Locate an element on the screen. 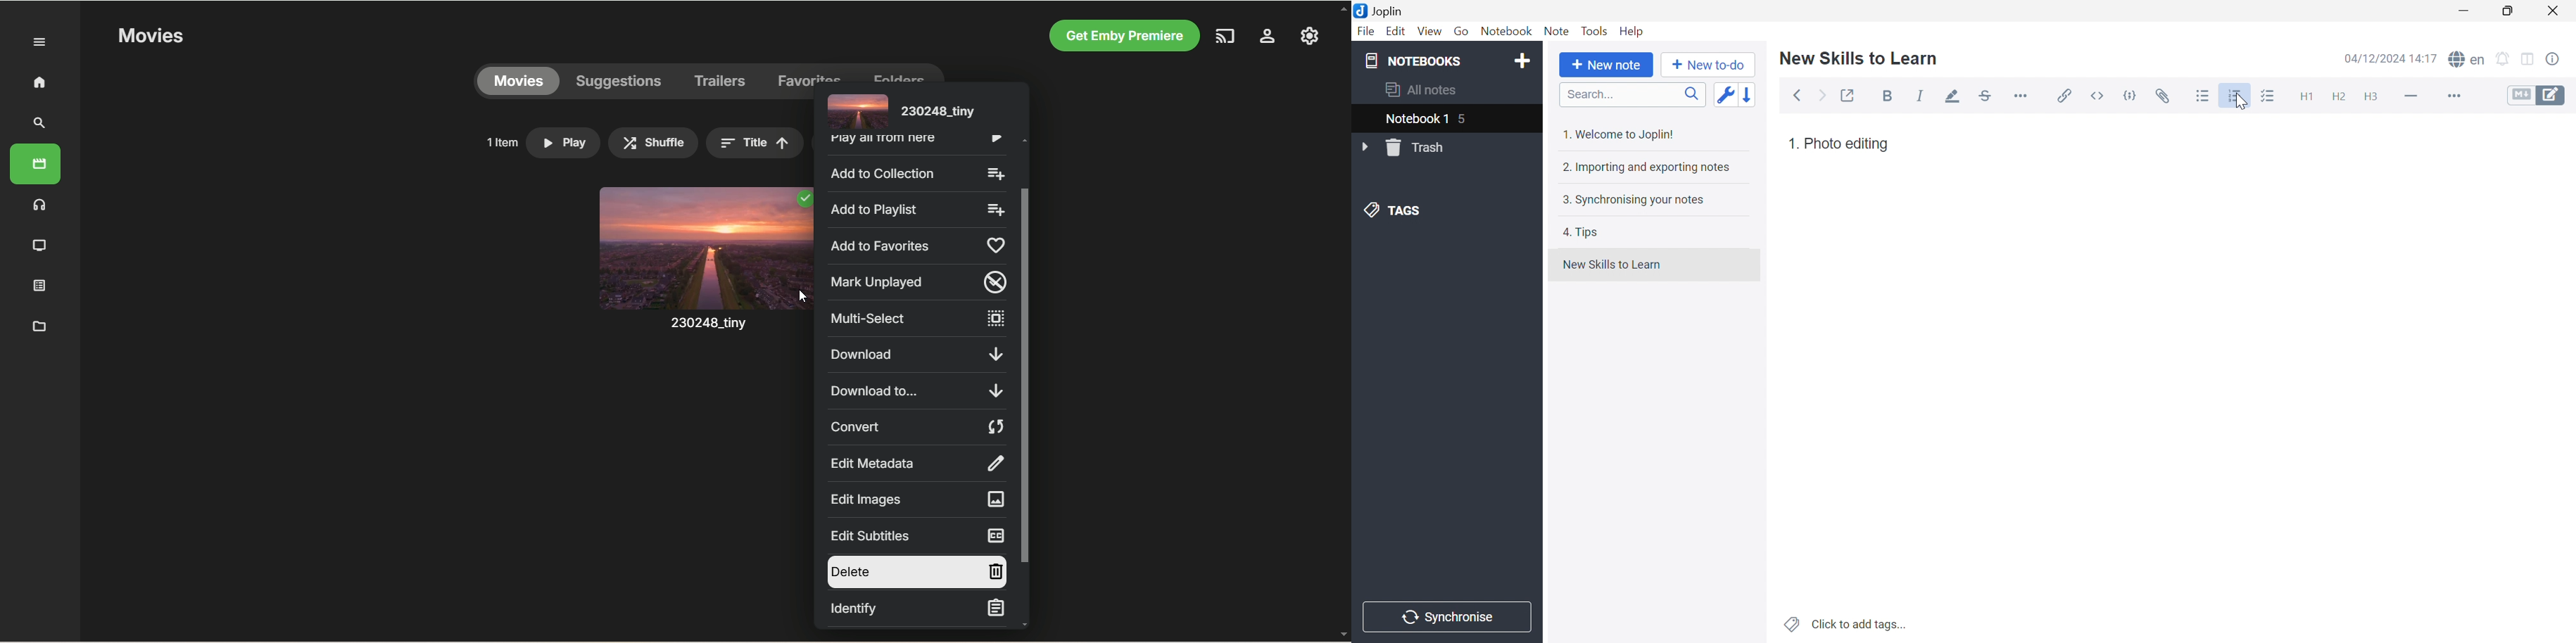  Edit is located at coordinates (1394, 31).